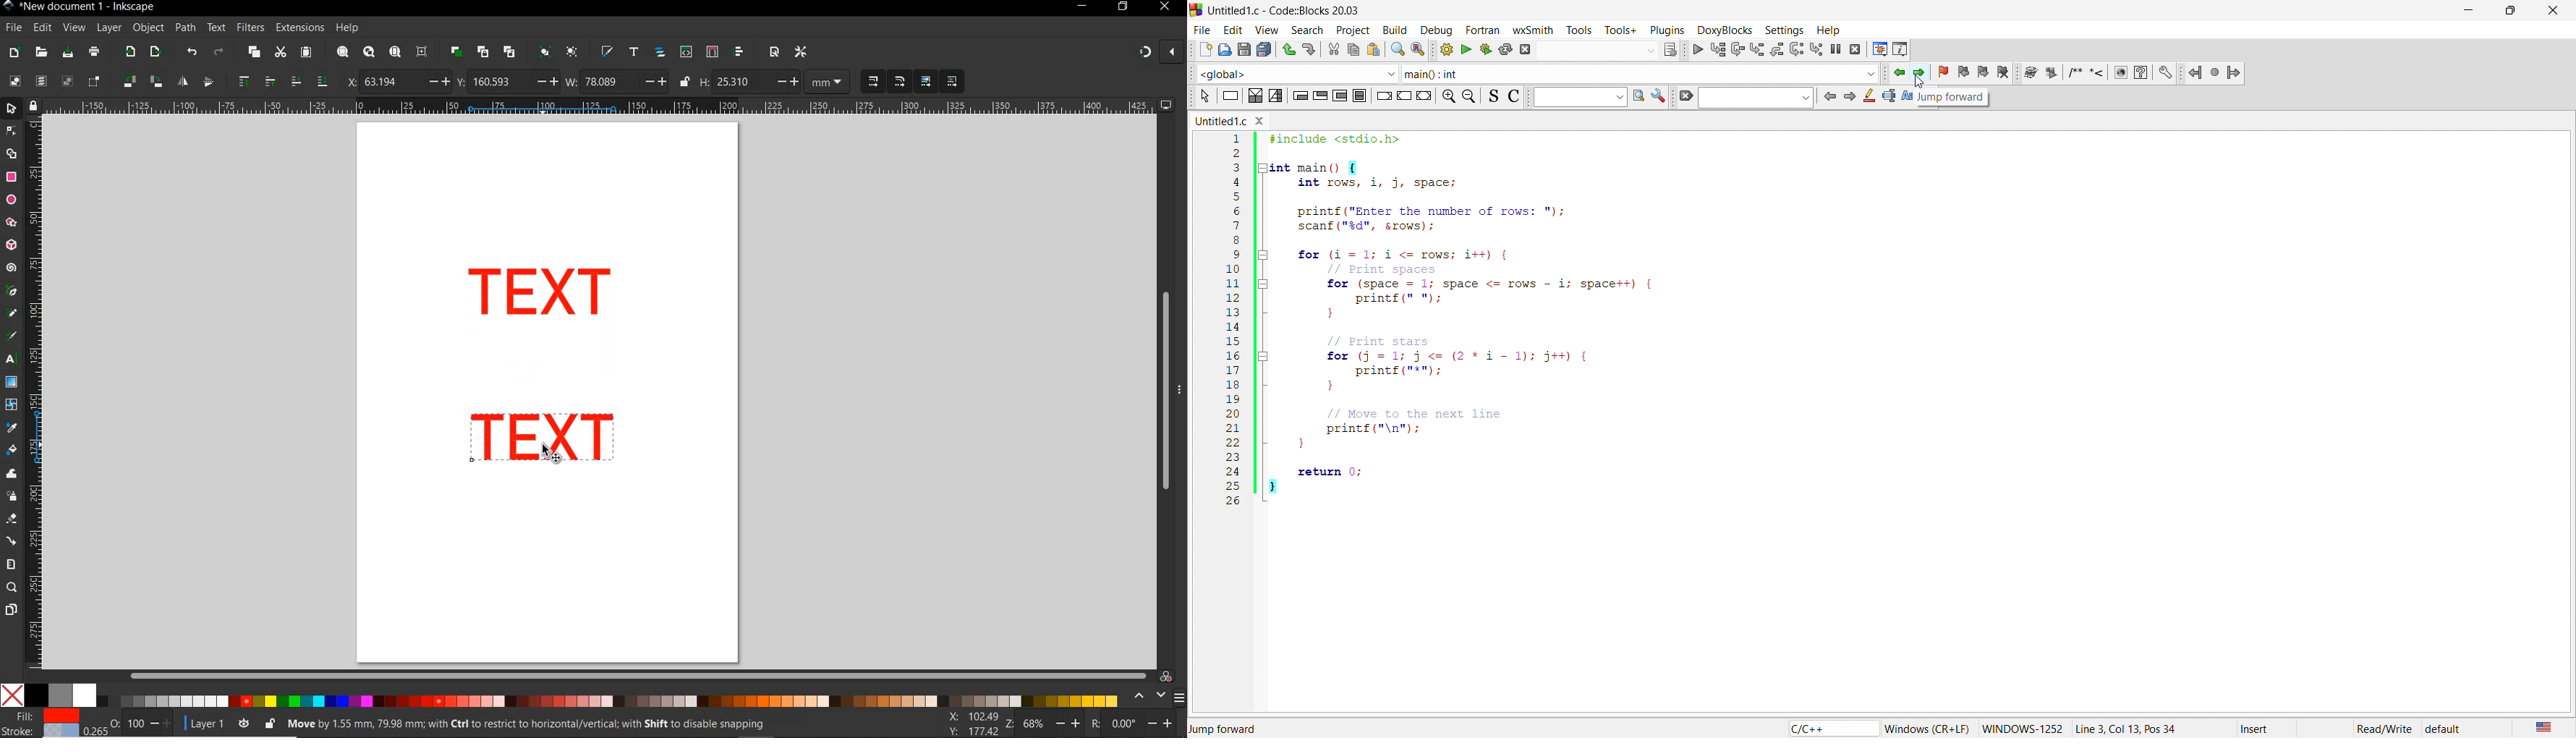  I want to click on icon, so click(1317, 96).